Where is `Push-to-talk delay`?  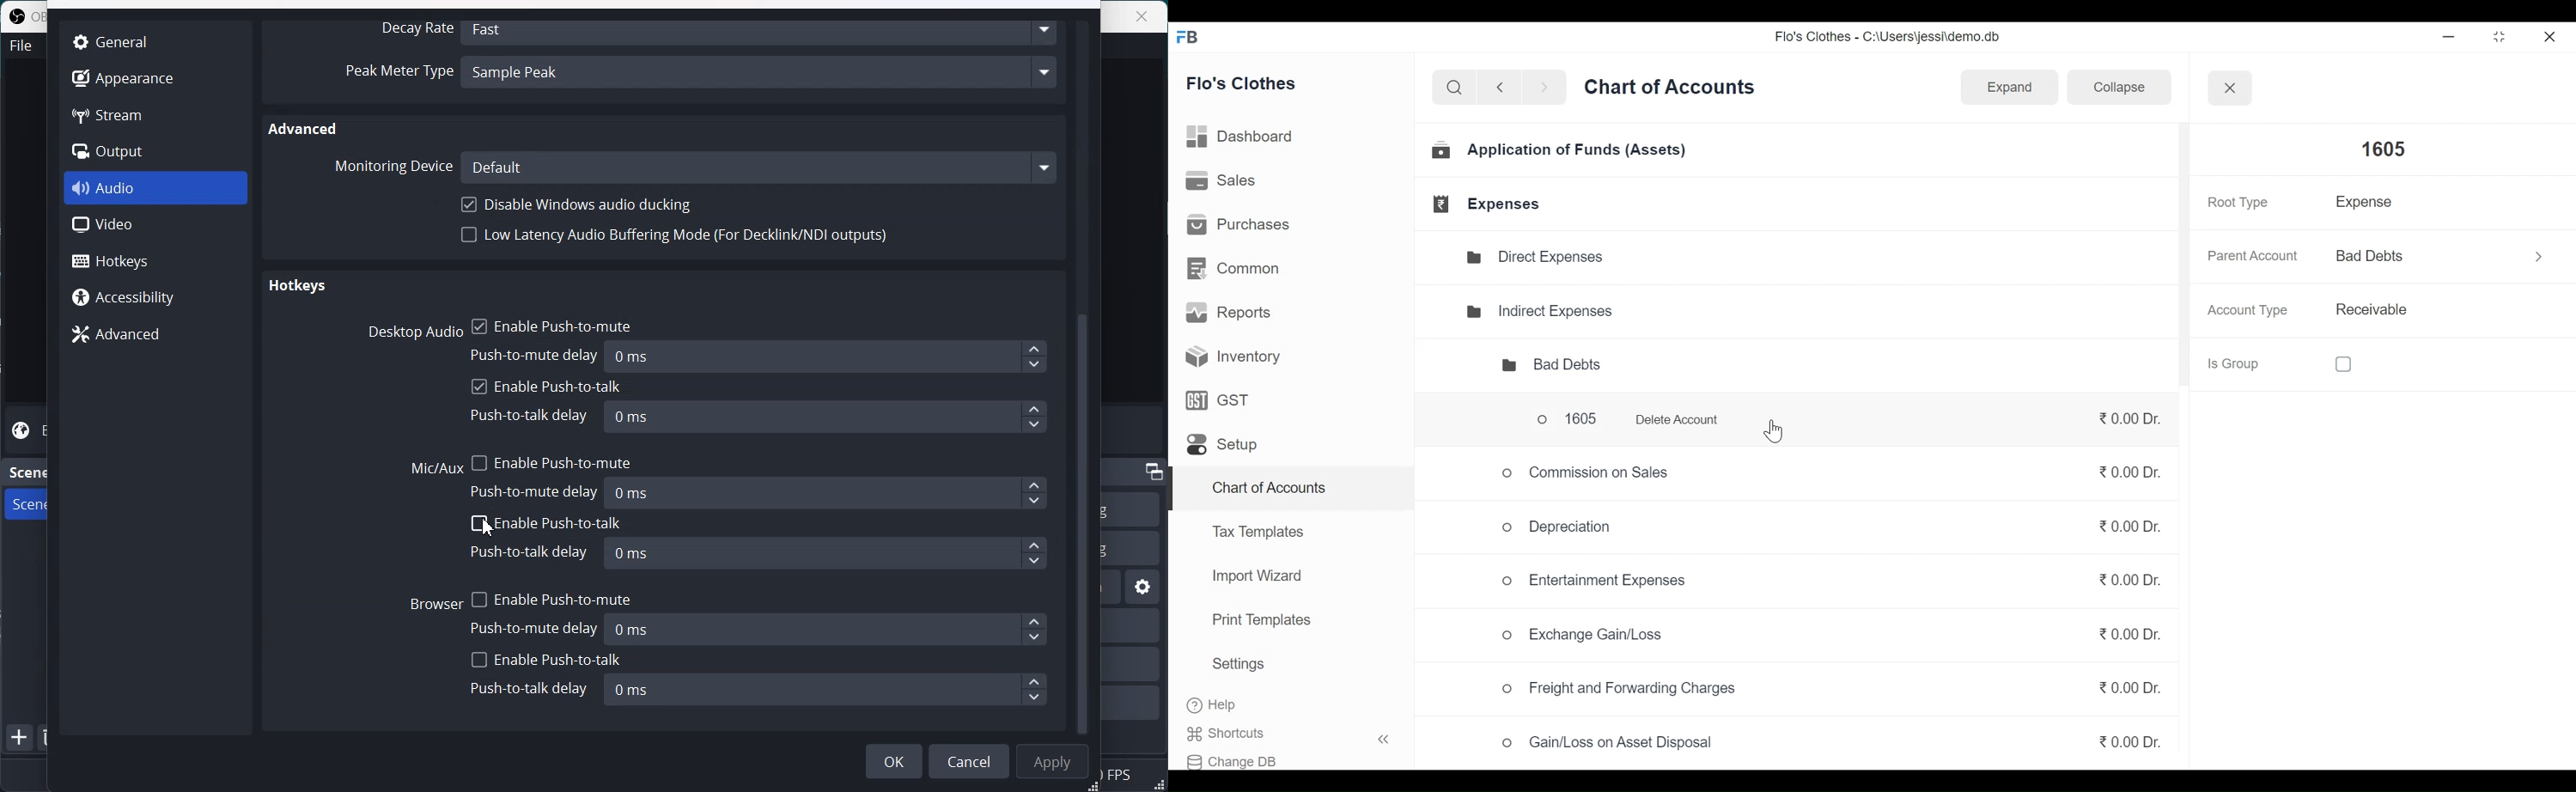 Push-to-talk delay is located at coordinates (529, 417).